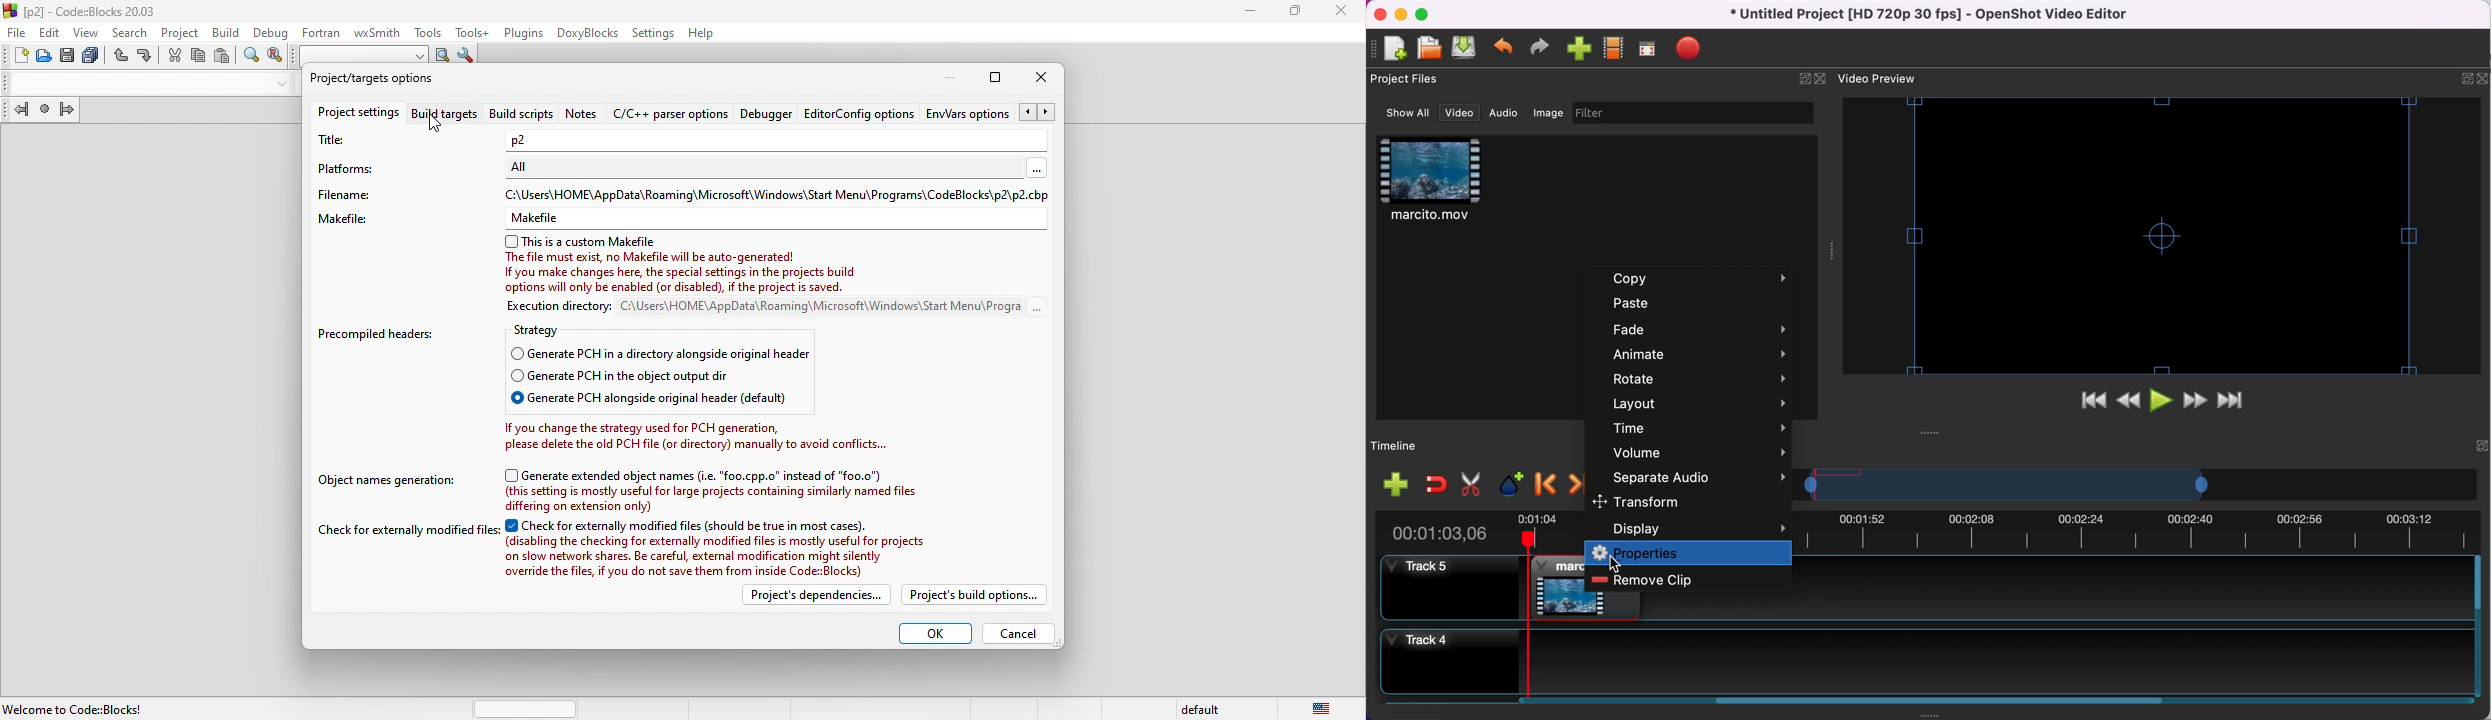  What do you see at coordinates (707, 33) in the screenshot?
I see `help` at bounding box center [707, 33].